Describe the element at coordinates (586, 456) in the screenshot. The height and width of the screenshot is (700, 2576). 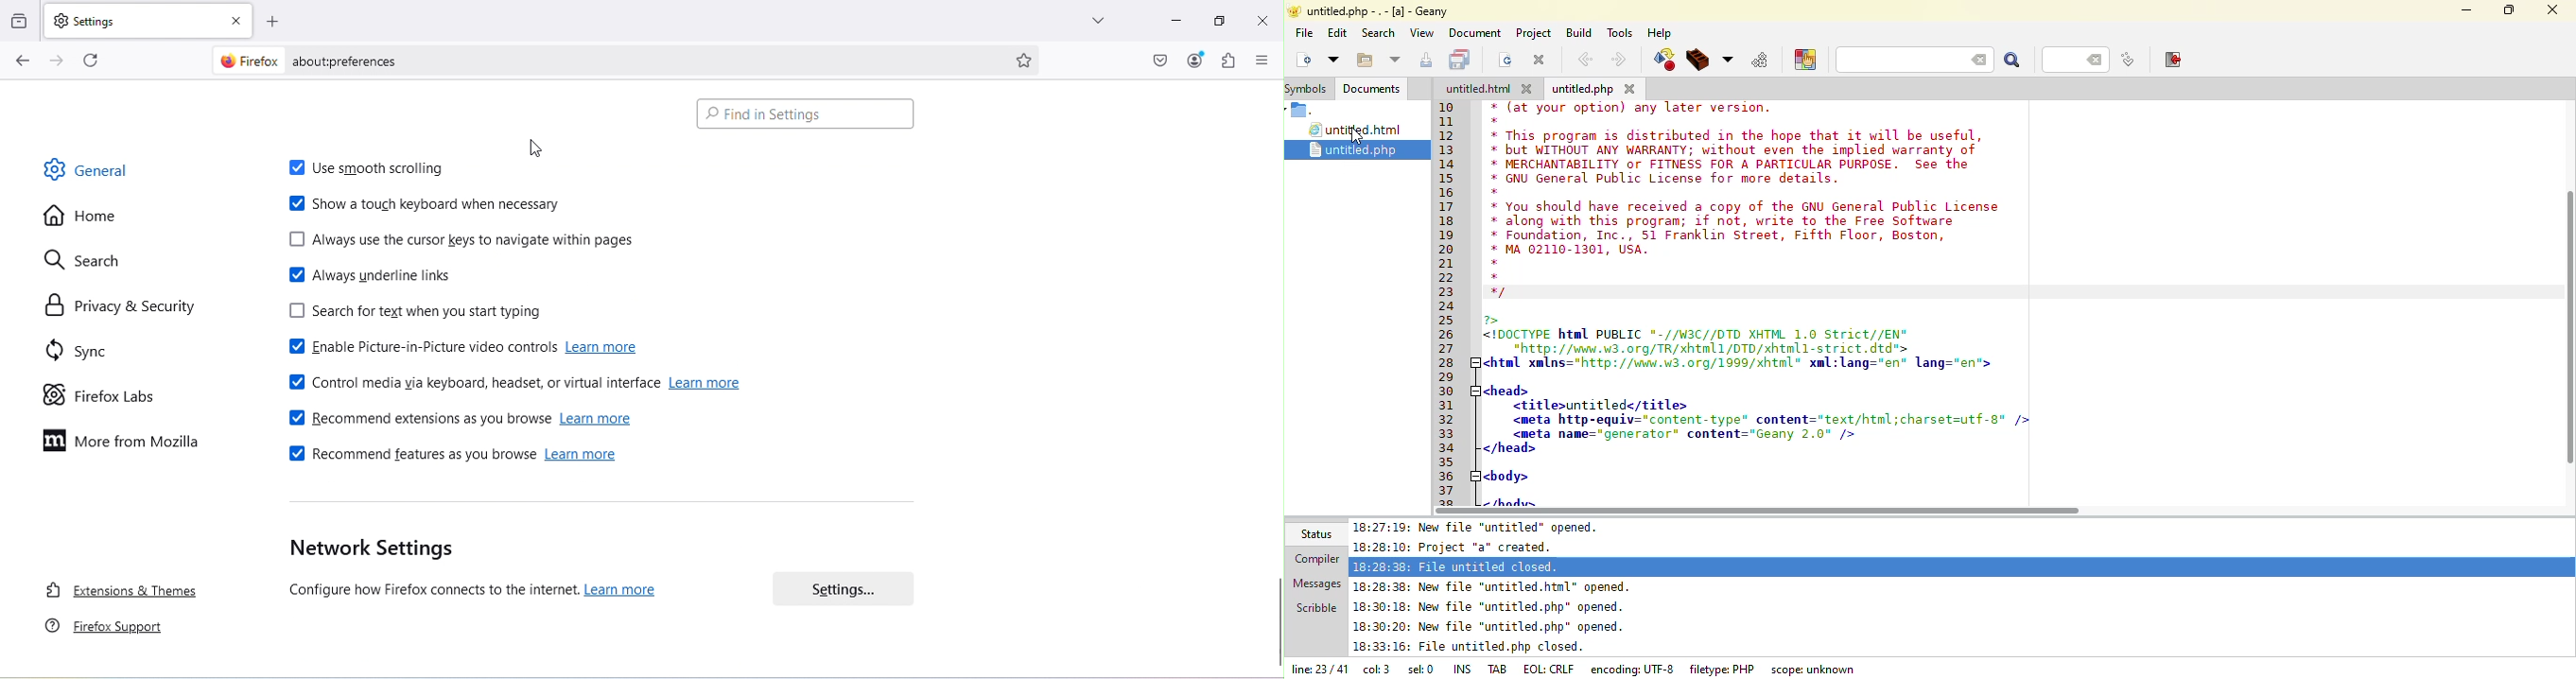
I see `learn more` at that location.